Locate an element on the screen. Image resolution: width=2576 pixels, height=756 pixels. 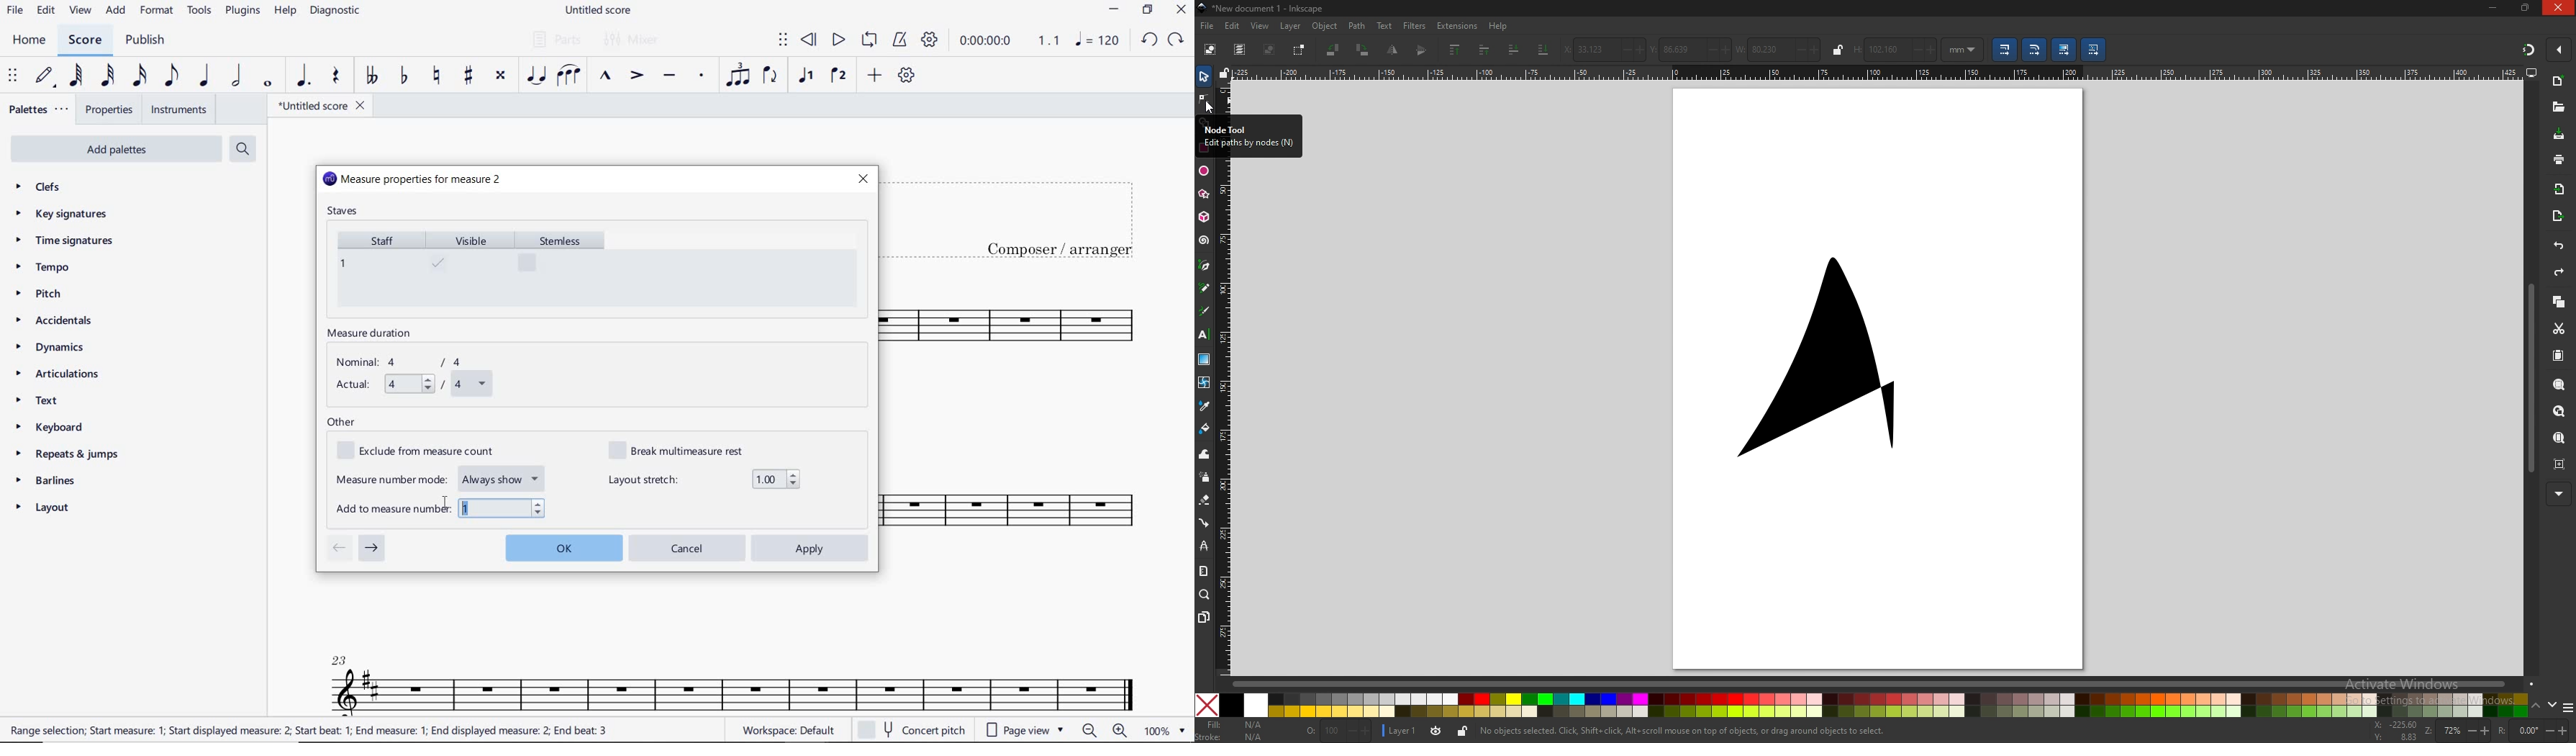
vertical scale is located at coordinates (1225, 417).